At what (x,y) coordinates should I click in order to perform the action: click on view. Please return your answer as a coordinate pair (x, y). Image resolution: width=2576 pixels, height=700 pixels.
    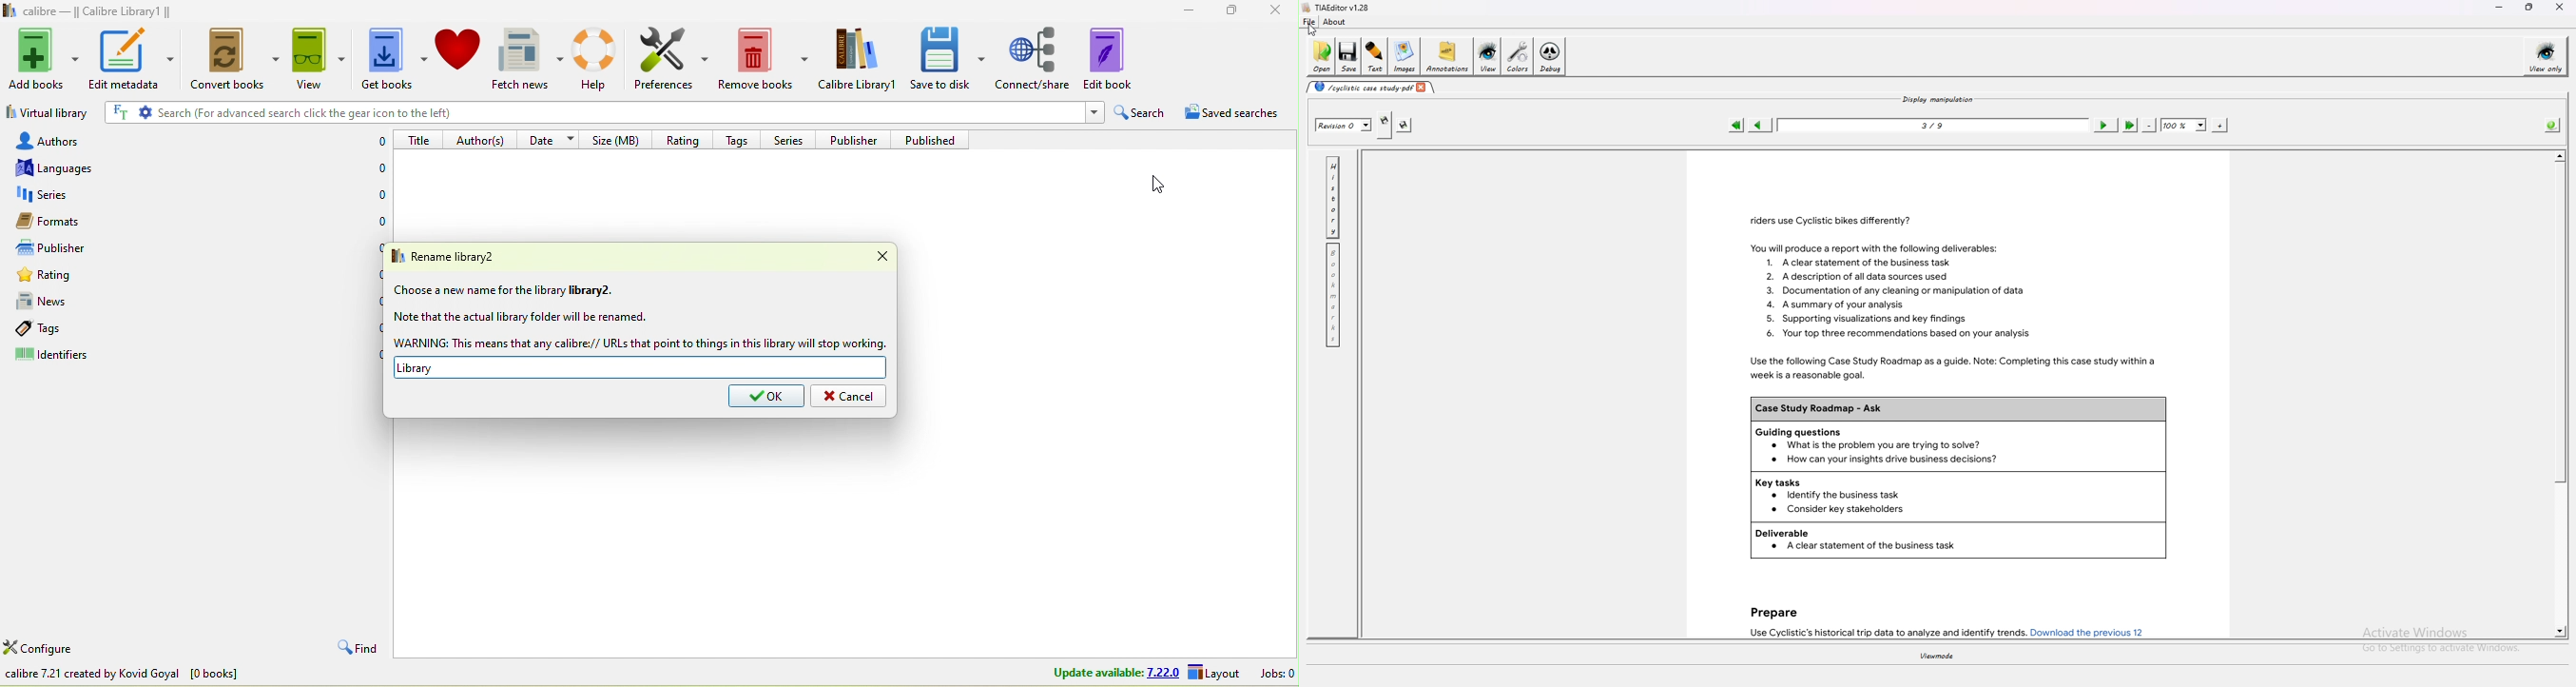
    Looking at the image, I should click on (317, 58).